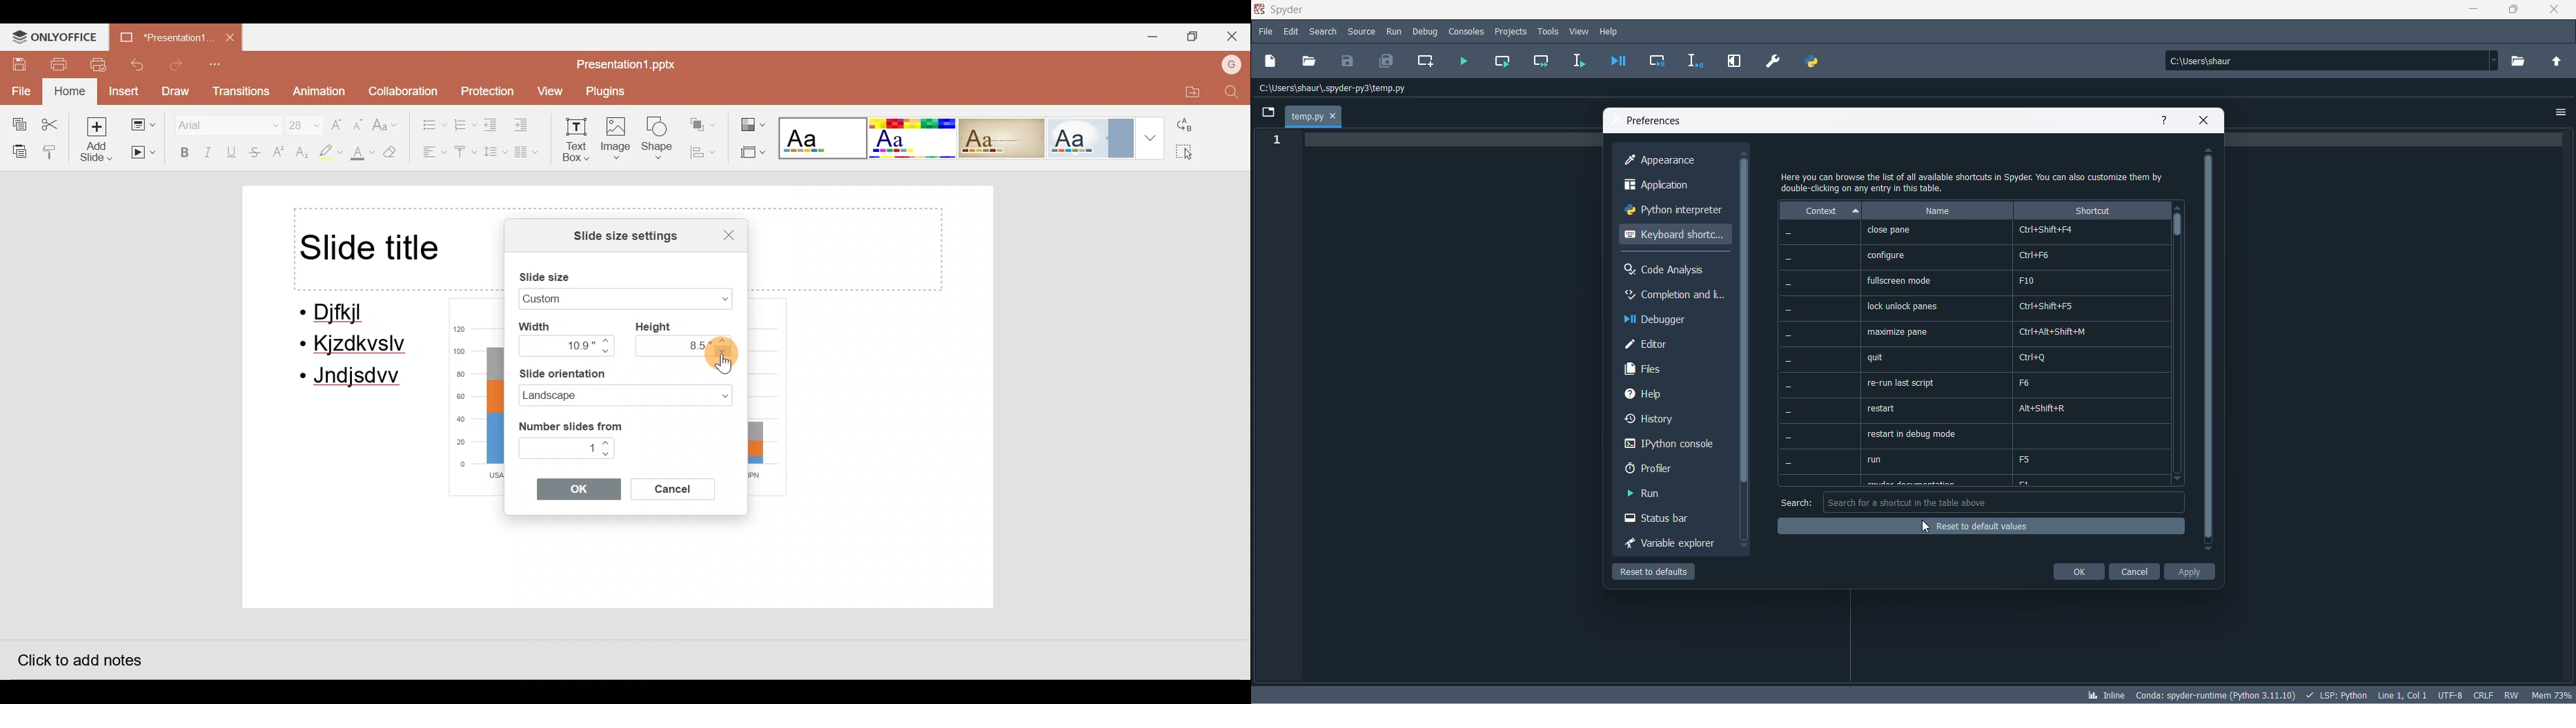 The width and height of the screenshot is (2576, 728). What do you see at coordinates (51, 151) in the screenshot?
I see `Copy style` at bounding box center [51, 151].